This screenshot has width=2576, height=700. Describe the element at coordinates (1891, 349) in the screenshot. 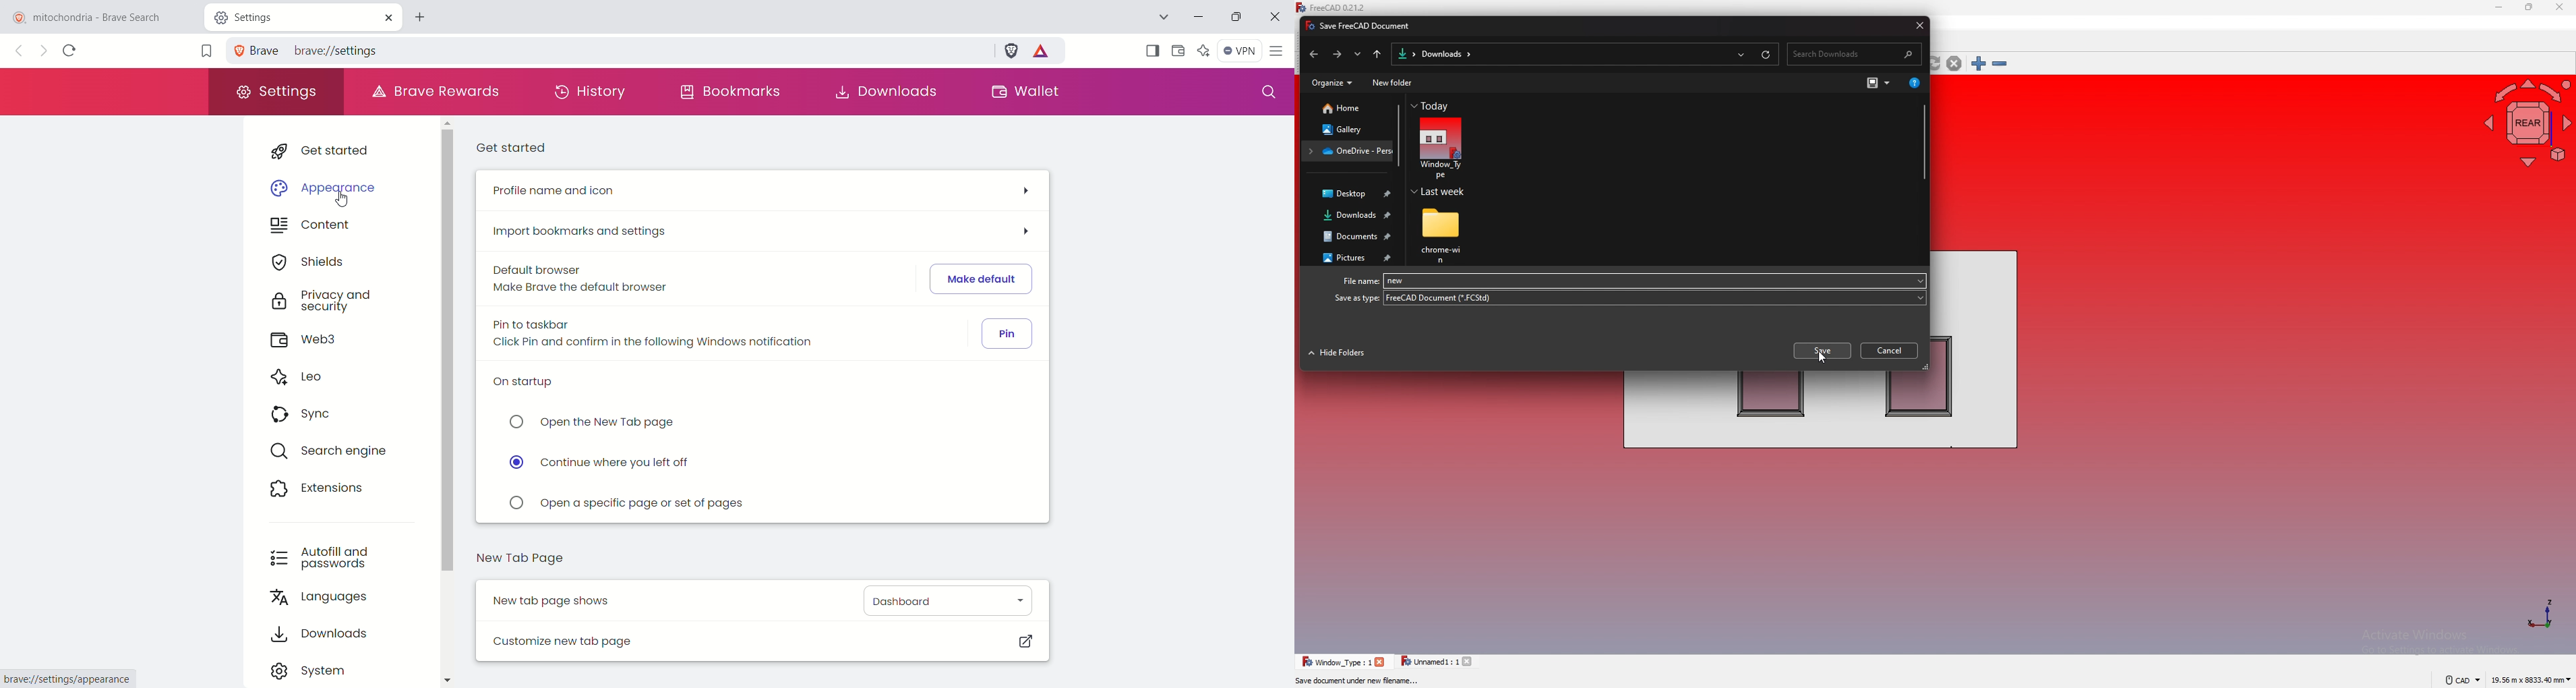

I see `cancel` at that location.